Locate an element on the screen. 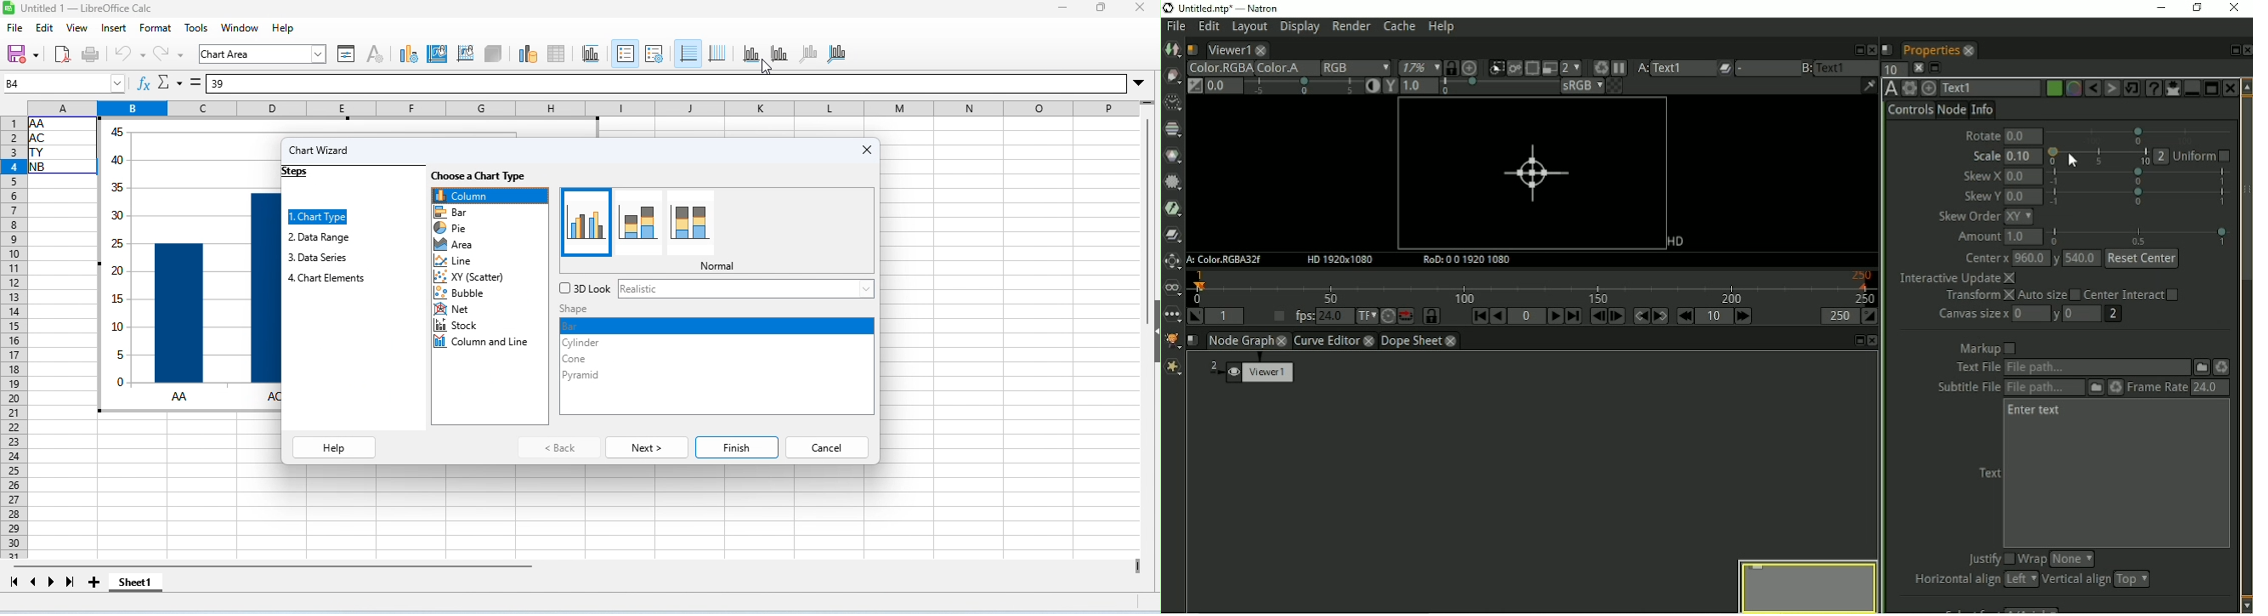  z axis is located at coordinates (810, 54).